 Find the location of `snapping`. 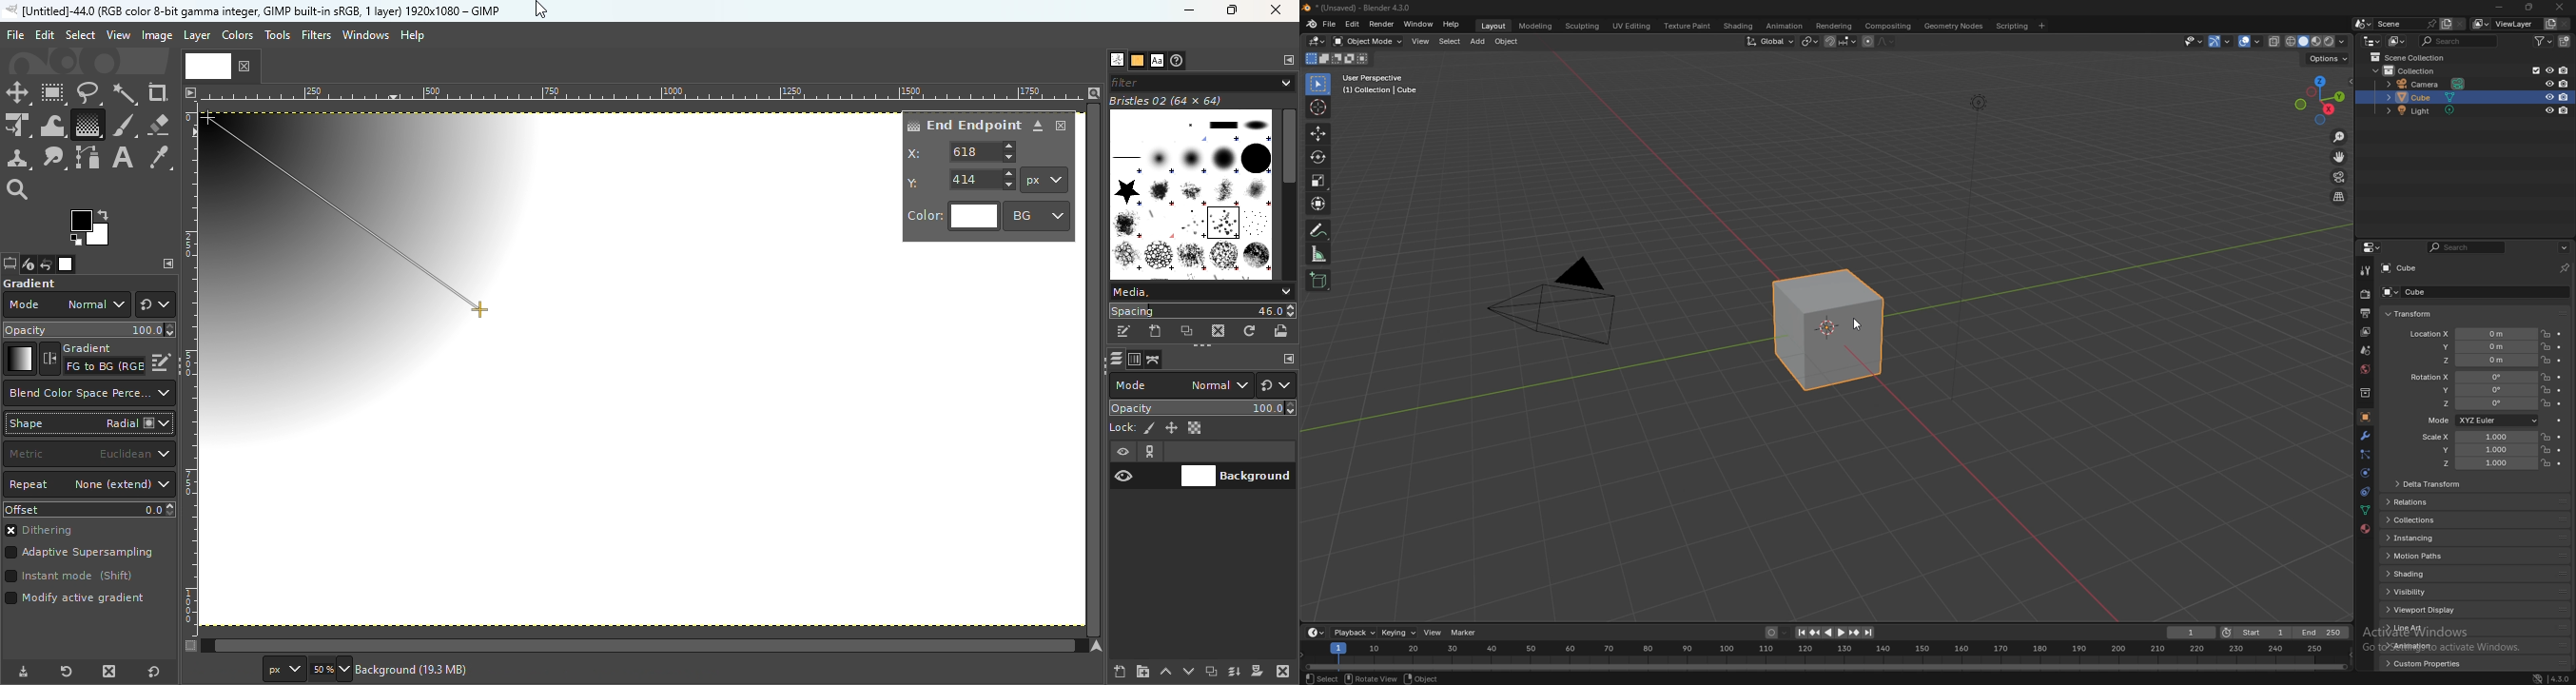

snapping is located at coordinates (1841, 41).